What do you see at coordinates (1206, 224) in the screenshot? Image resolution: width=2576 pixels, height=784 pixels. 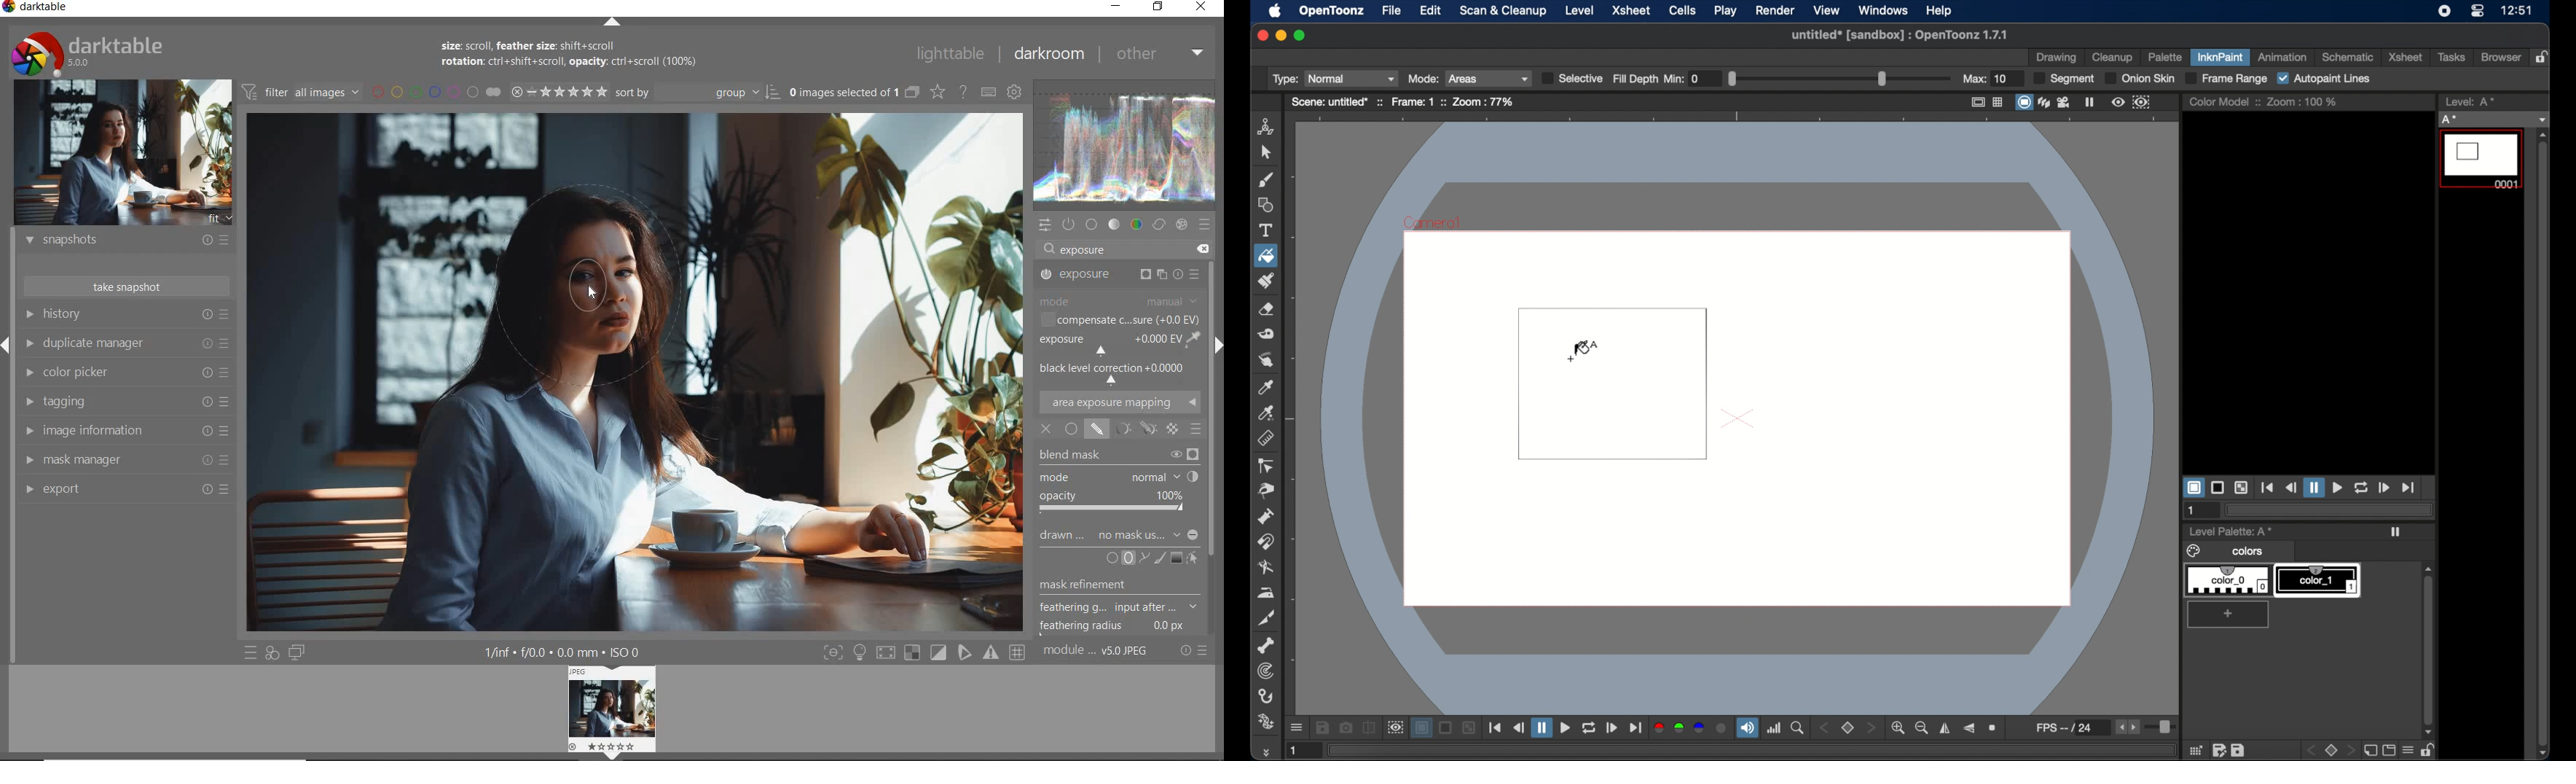 I see `presets` at bounding box center [1206, 224].